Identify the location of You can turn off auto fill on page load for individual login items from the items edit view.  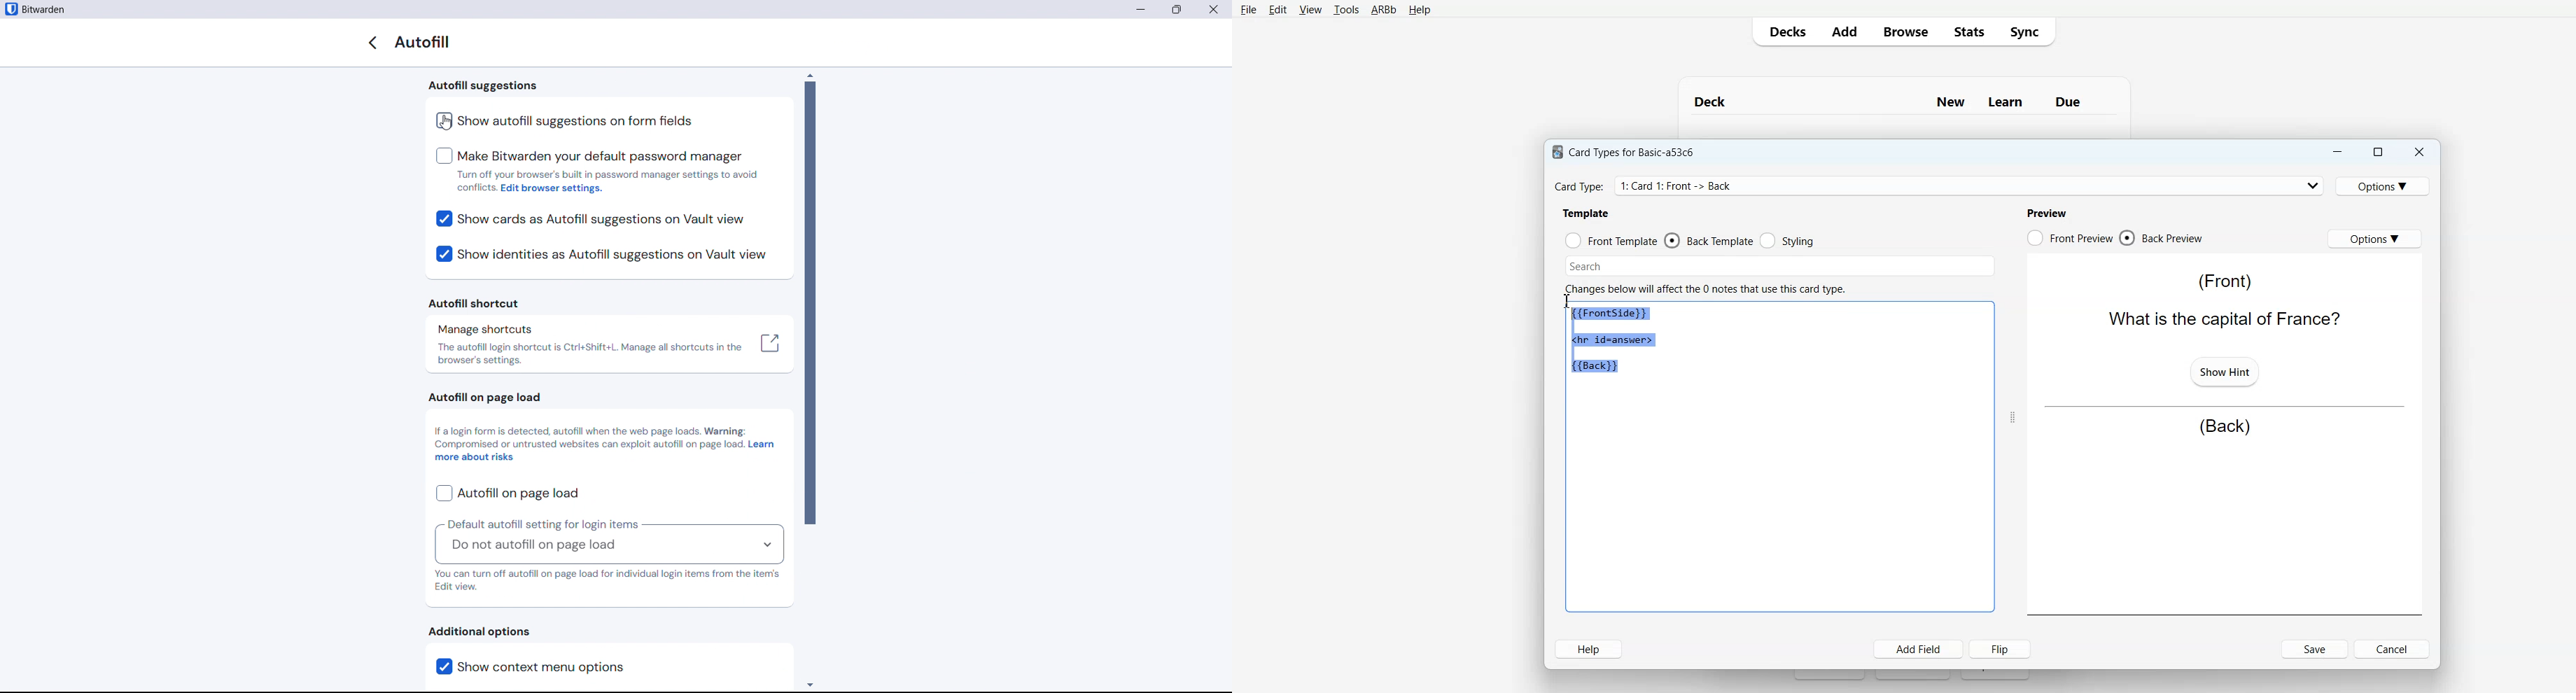
(608, 581).